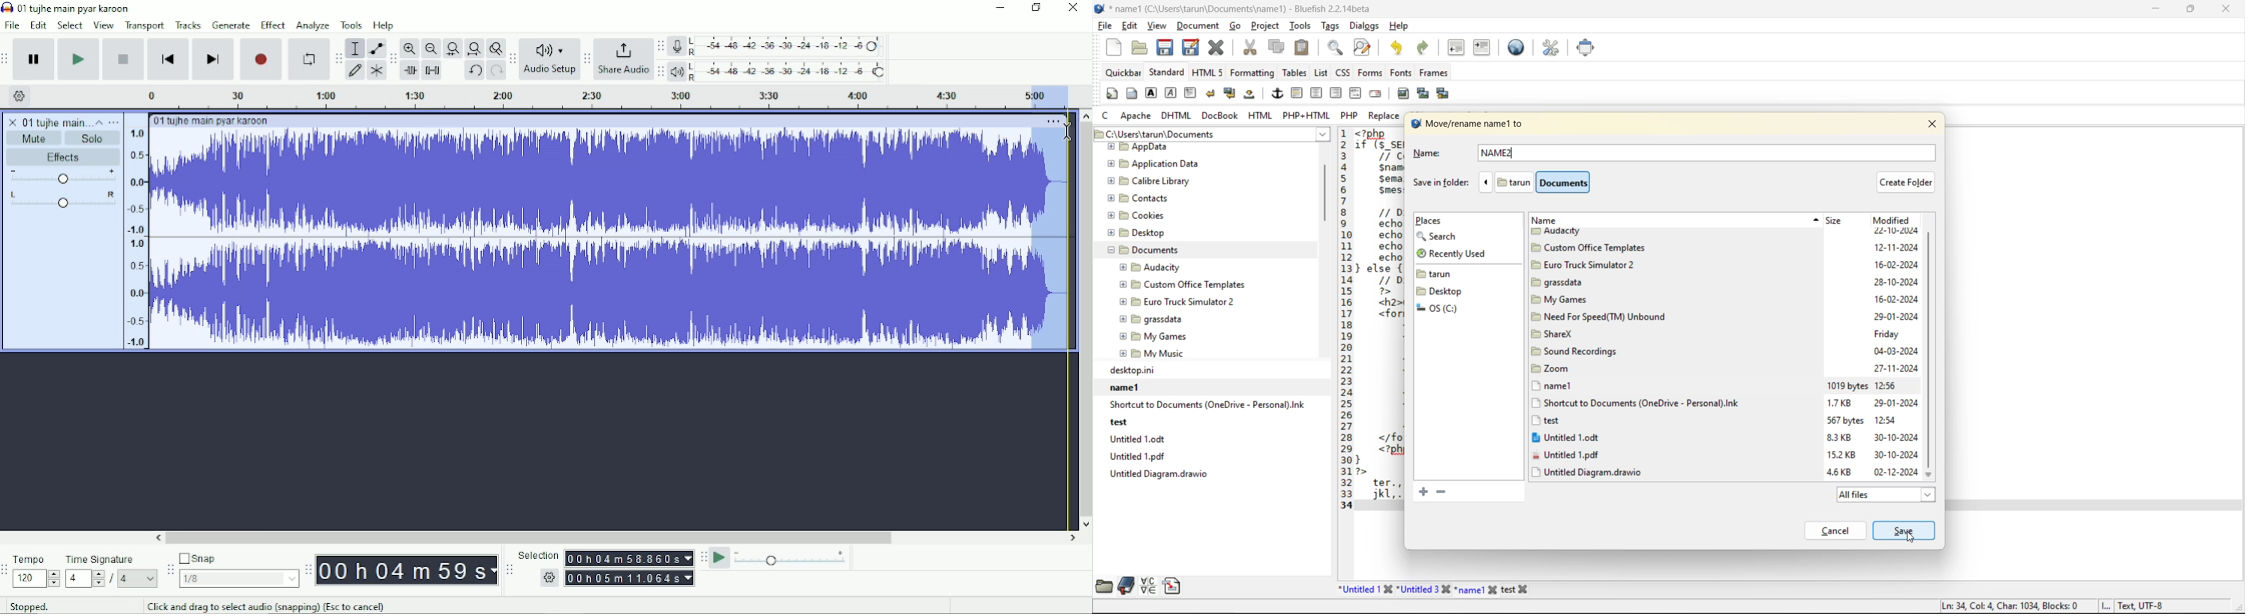  What do you see at coordinates (1074, 7) in the screenshot?
I see `Close` at bounding box center [1074, 7].